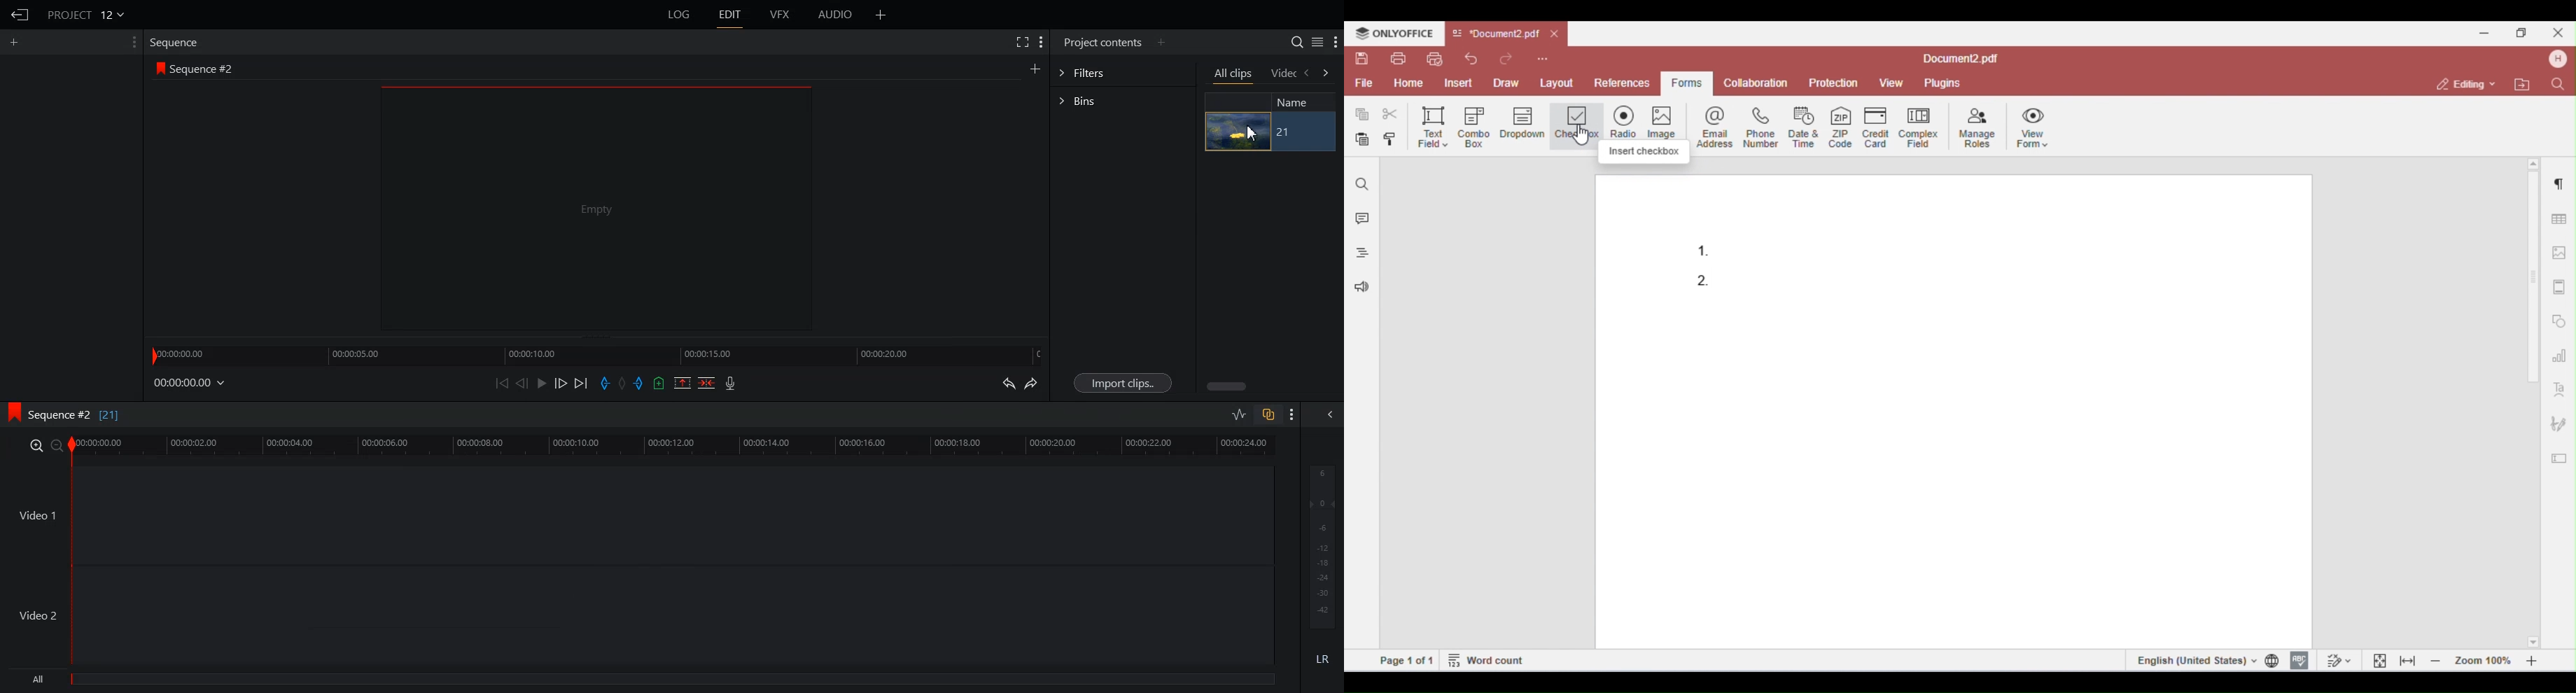  Describe the element at coordinates (1315, 43) in the screenshot. I see `Toggle between list and tile view` at that location.